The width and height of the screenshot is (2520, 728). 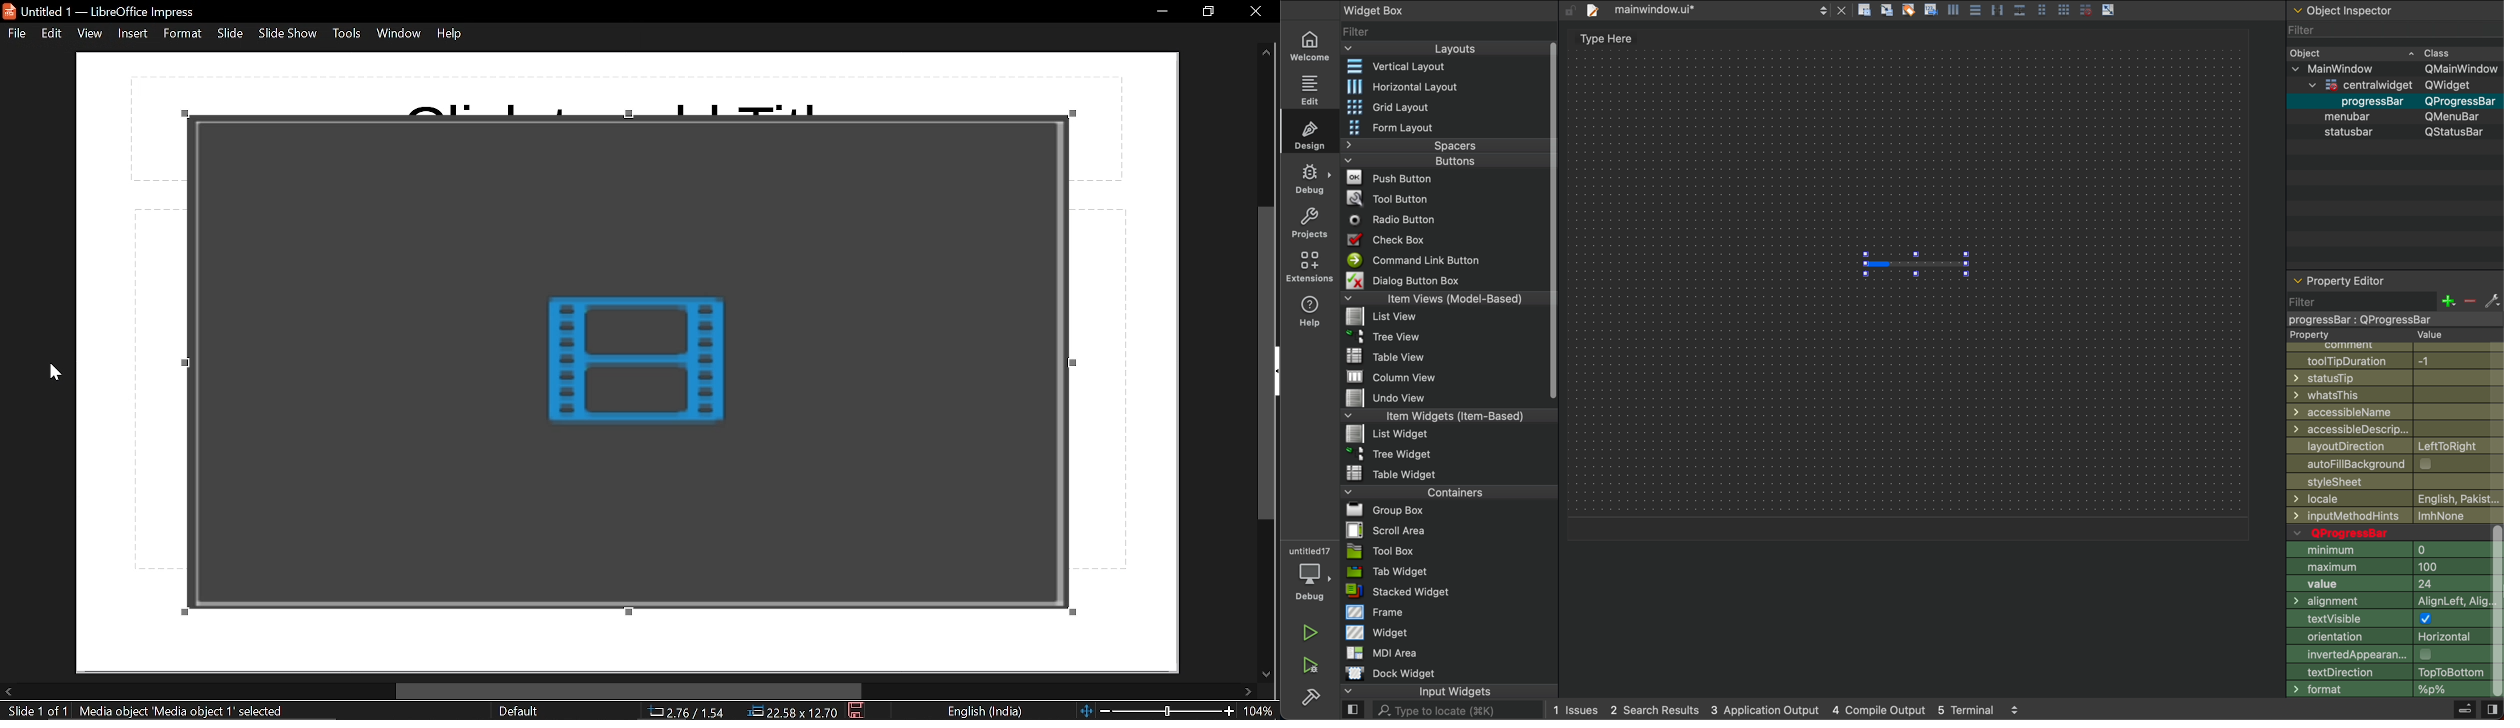 What do you see at coordinates (401, 33) in the screenshot?
I see `window` at bounding box center [401, 33].